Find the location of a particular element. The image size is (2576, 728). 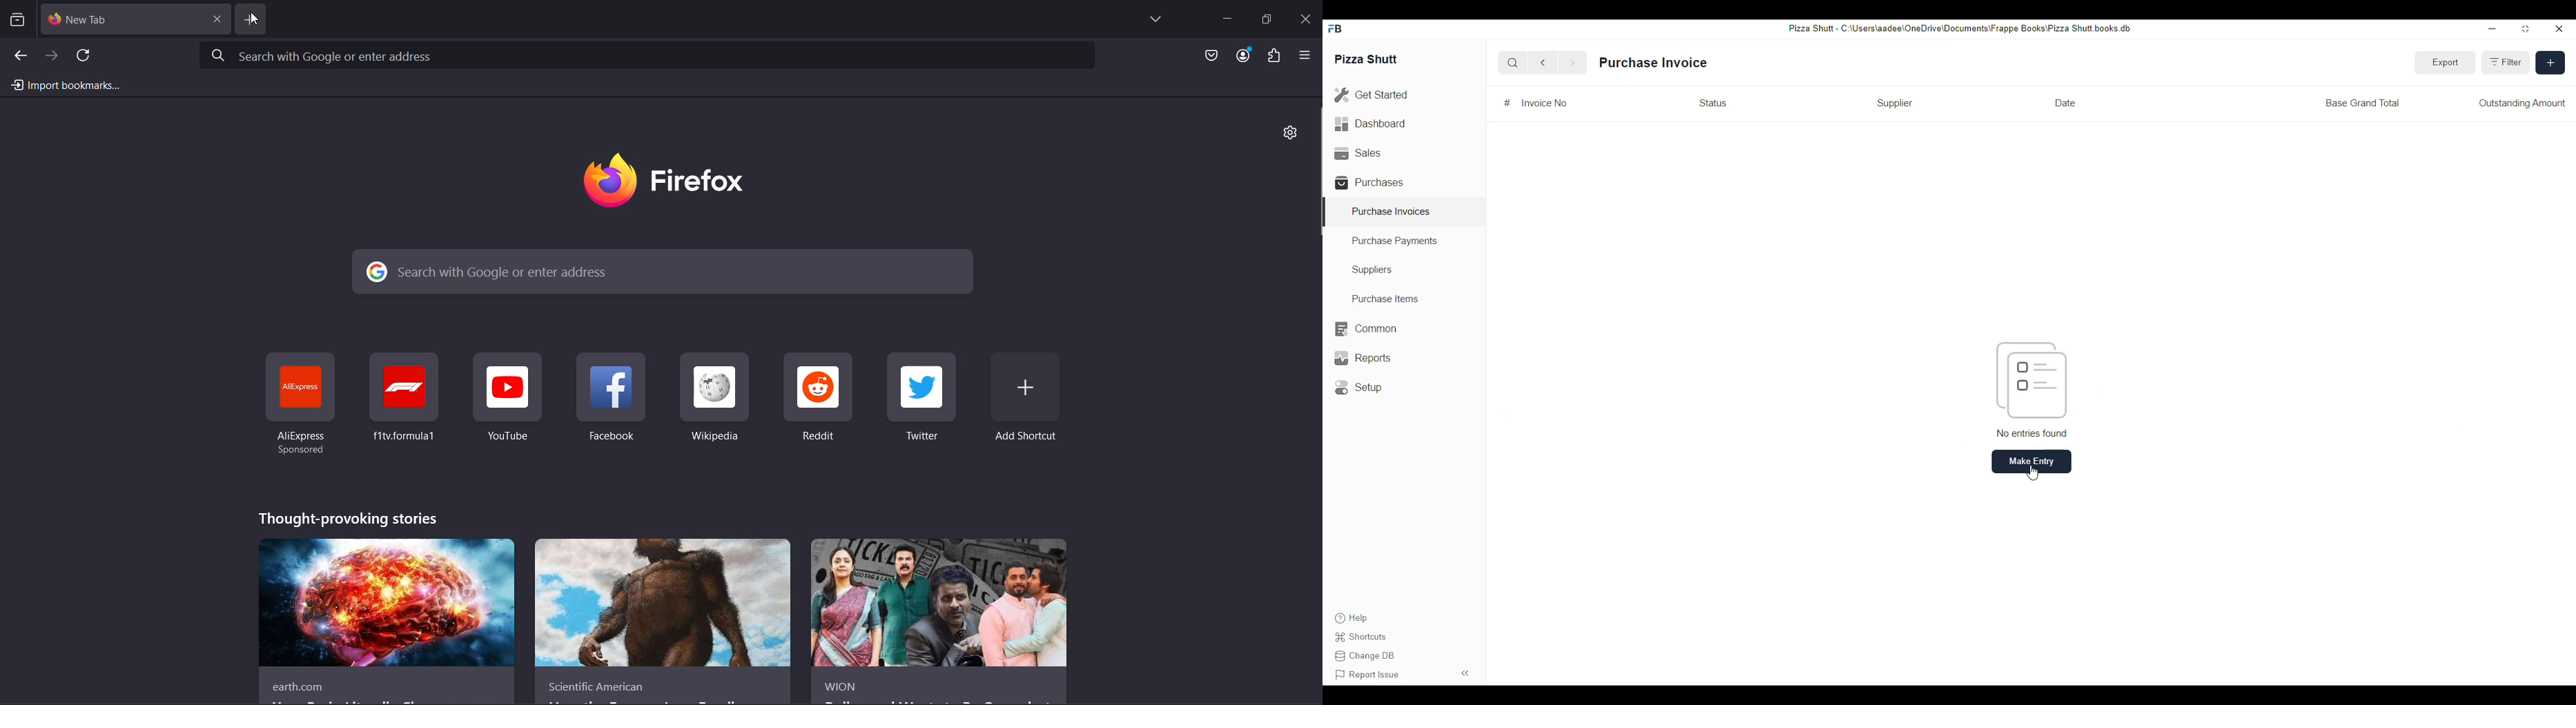

Report issue is located at coordinates (1368, 675).